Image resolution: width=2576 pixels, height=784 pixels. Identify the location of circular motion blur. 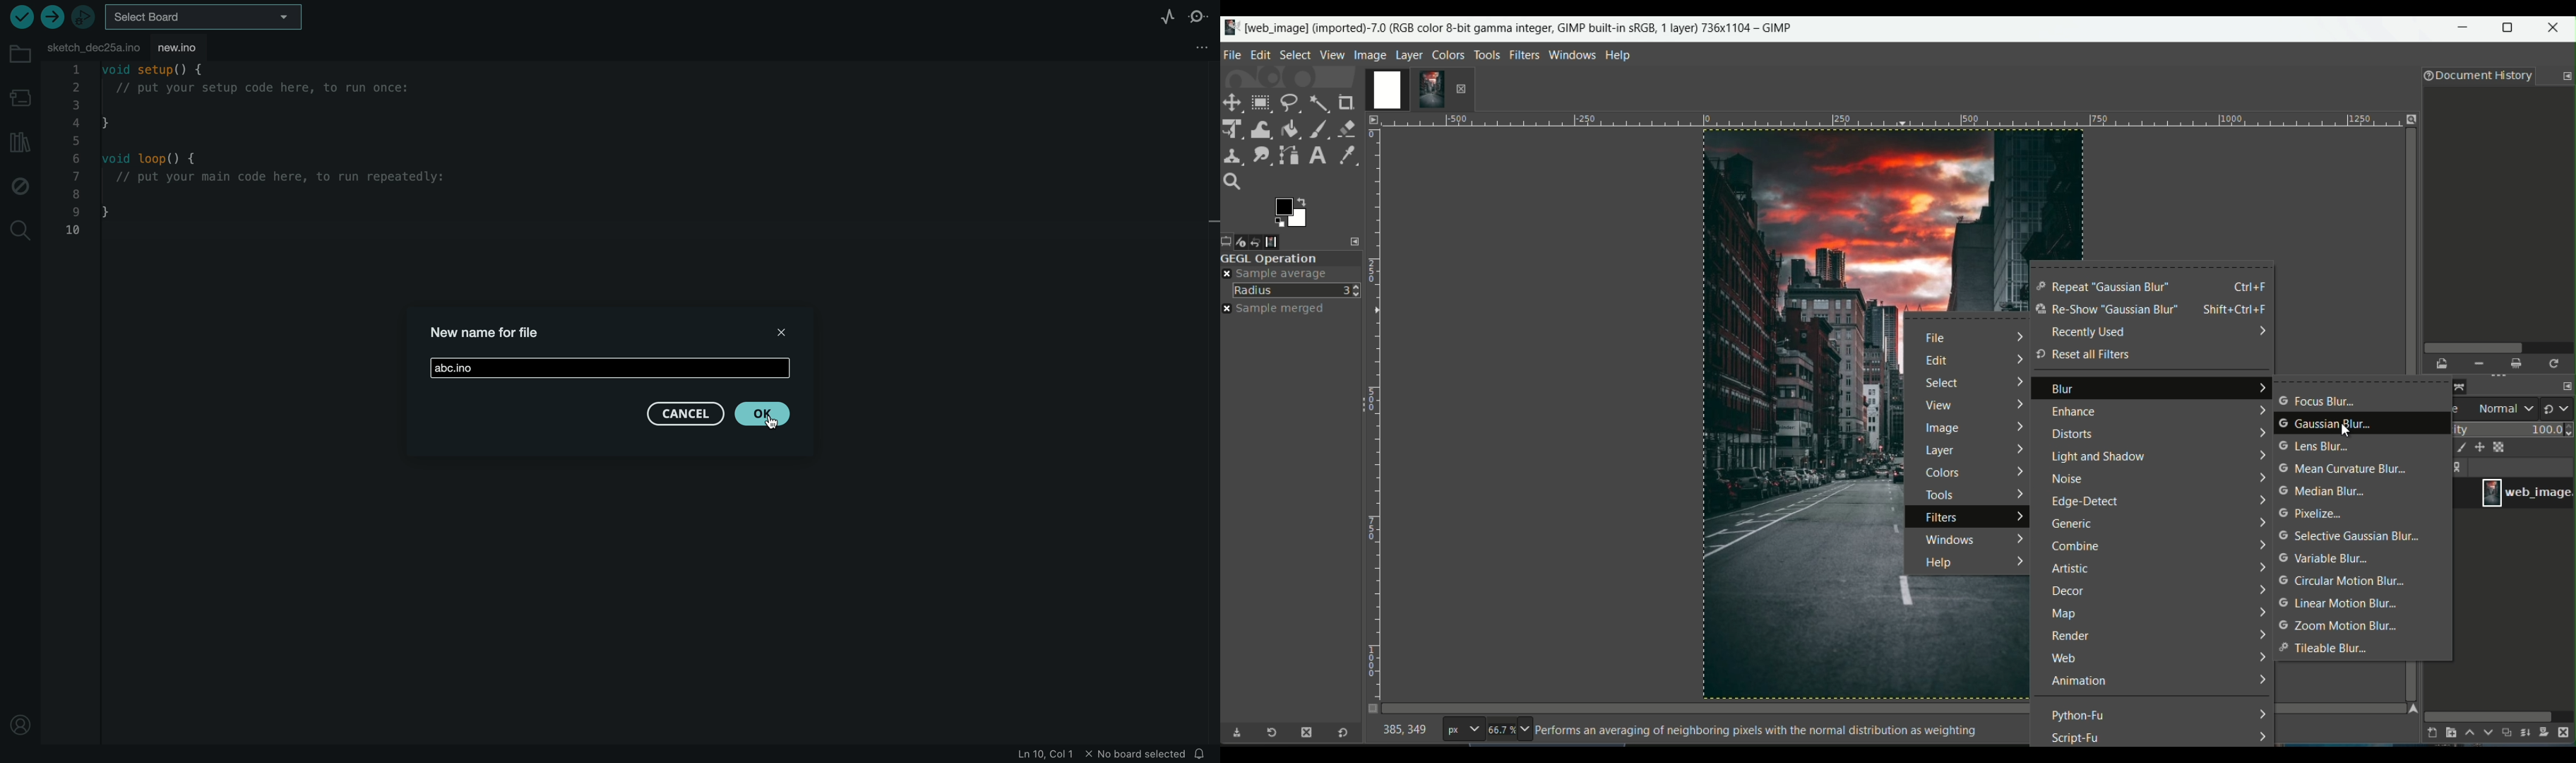
(2339, 581).